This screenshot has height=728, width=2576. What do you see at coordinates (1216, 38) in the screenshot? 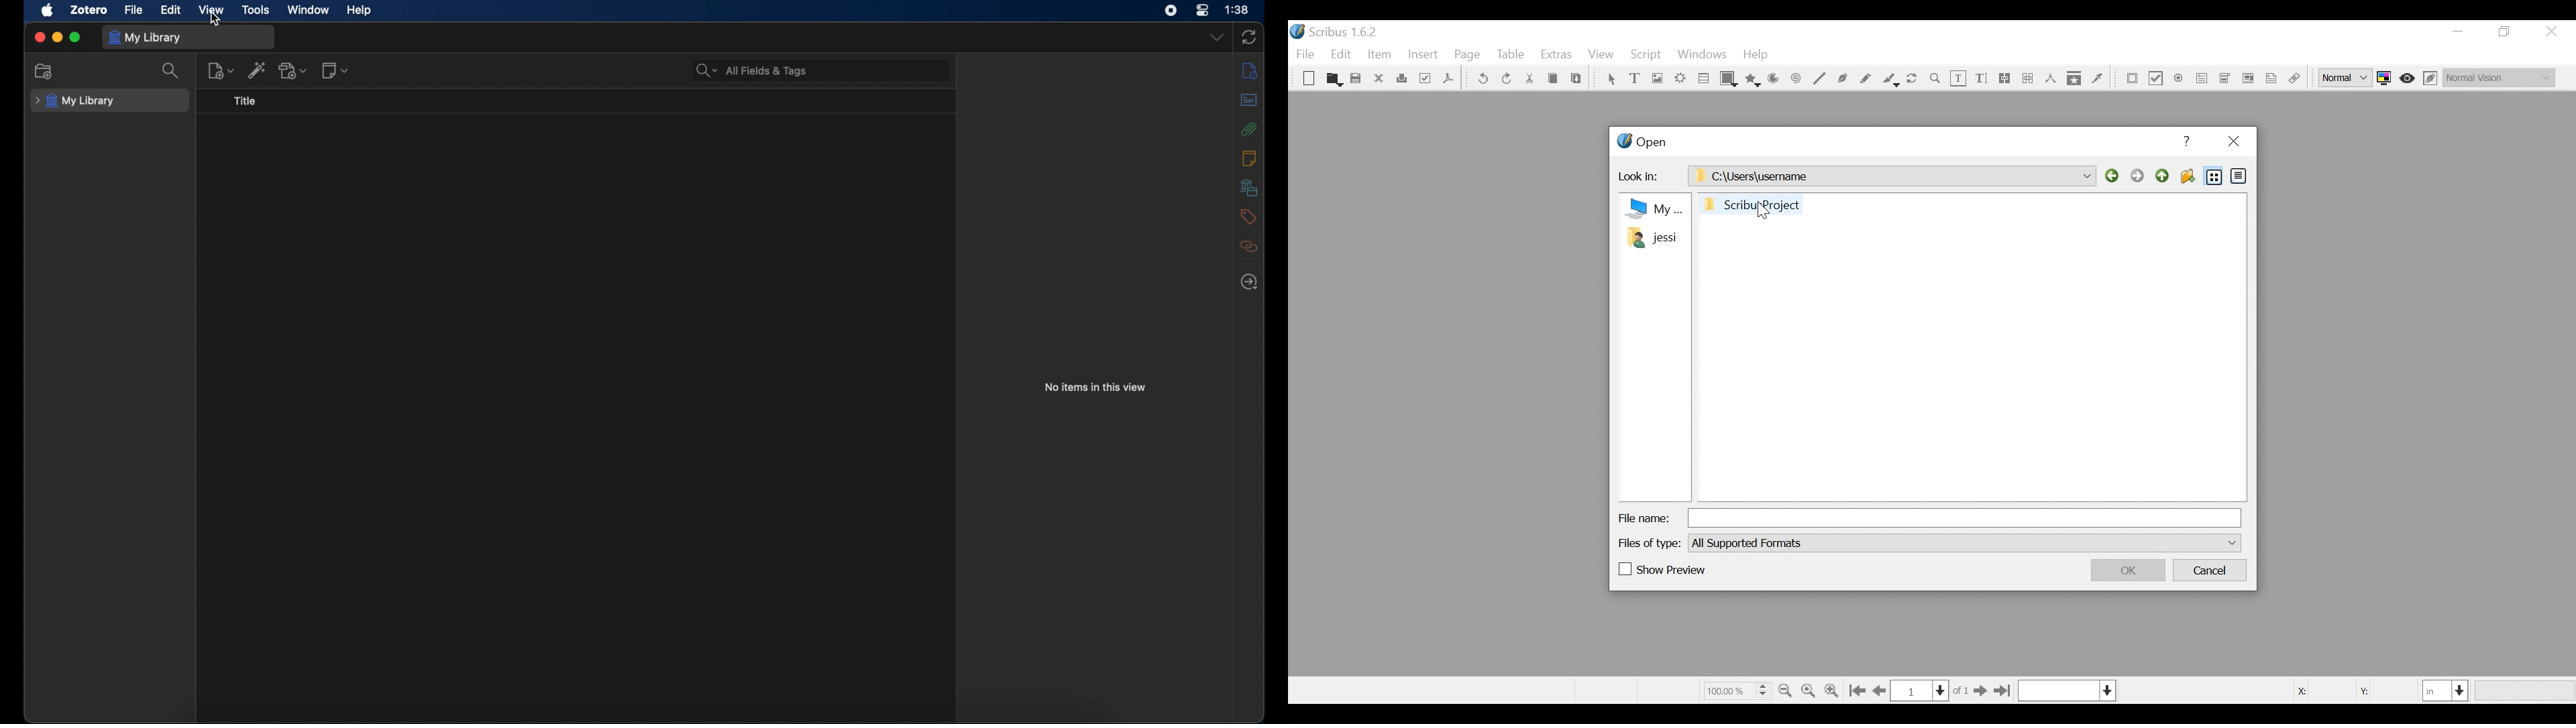
I see `dropdown` at bounding box center [1216, 38].